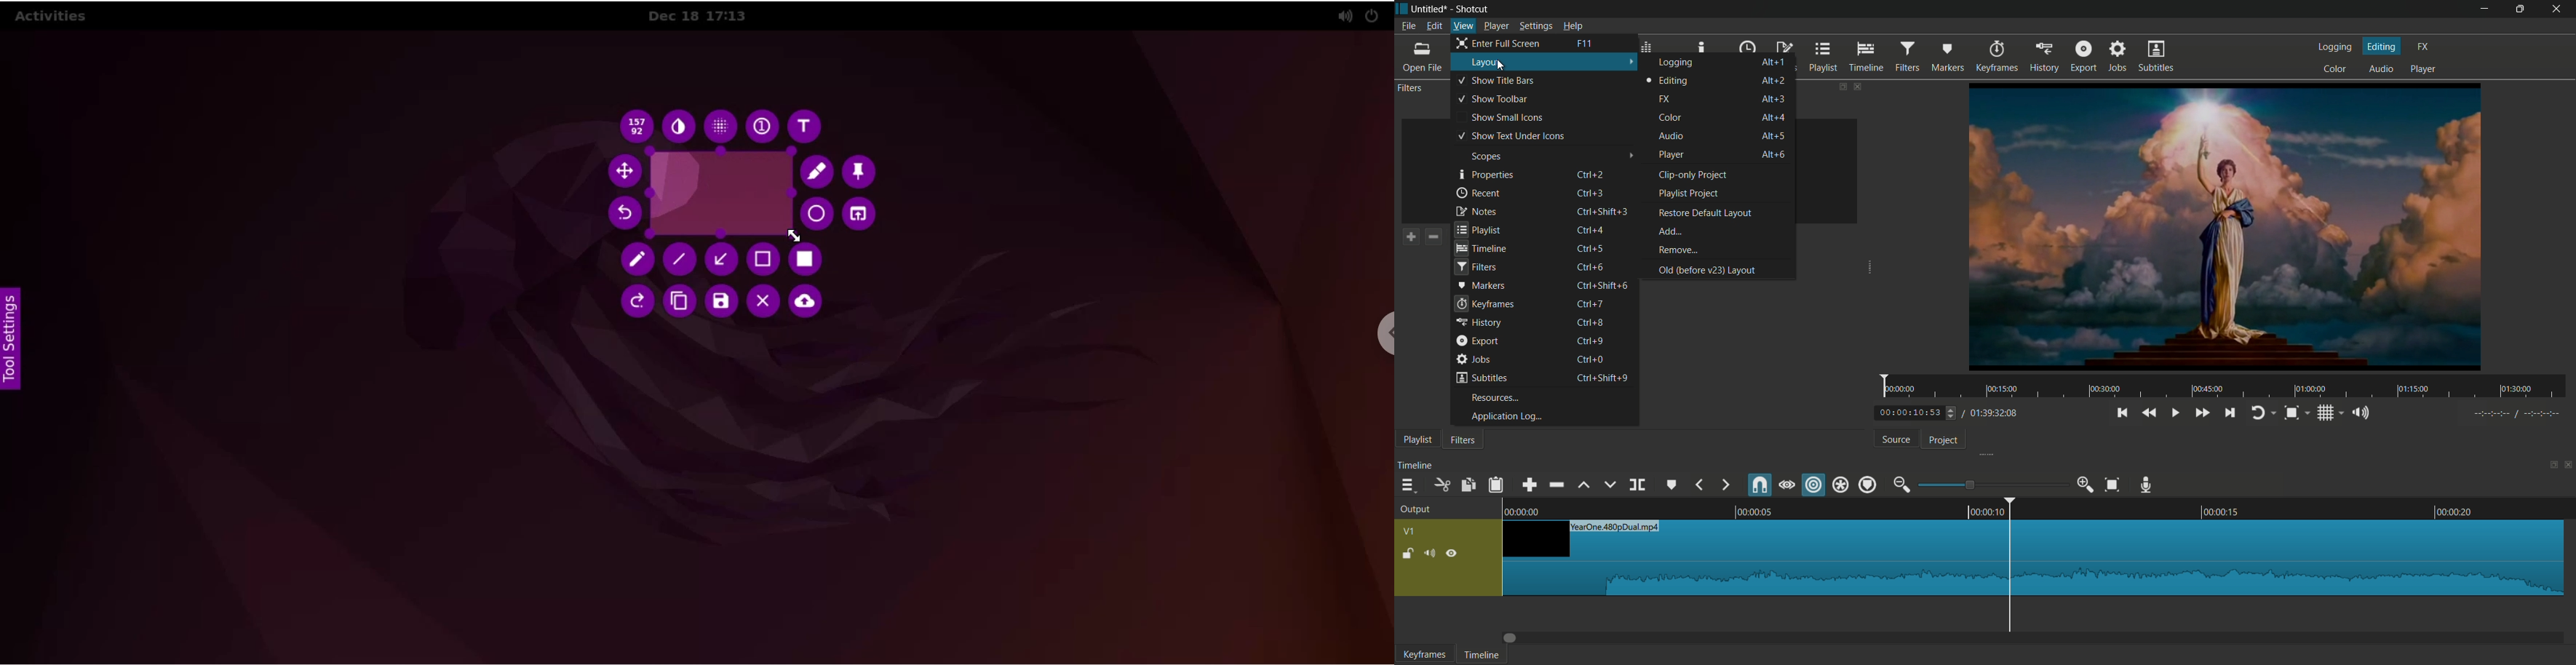 This screenshot has height=672, width=2576. Describe the element at coordinates (2046, 57) in the screenshot. I see `history` at that location.